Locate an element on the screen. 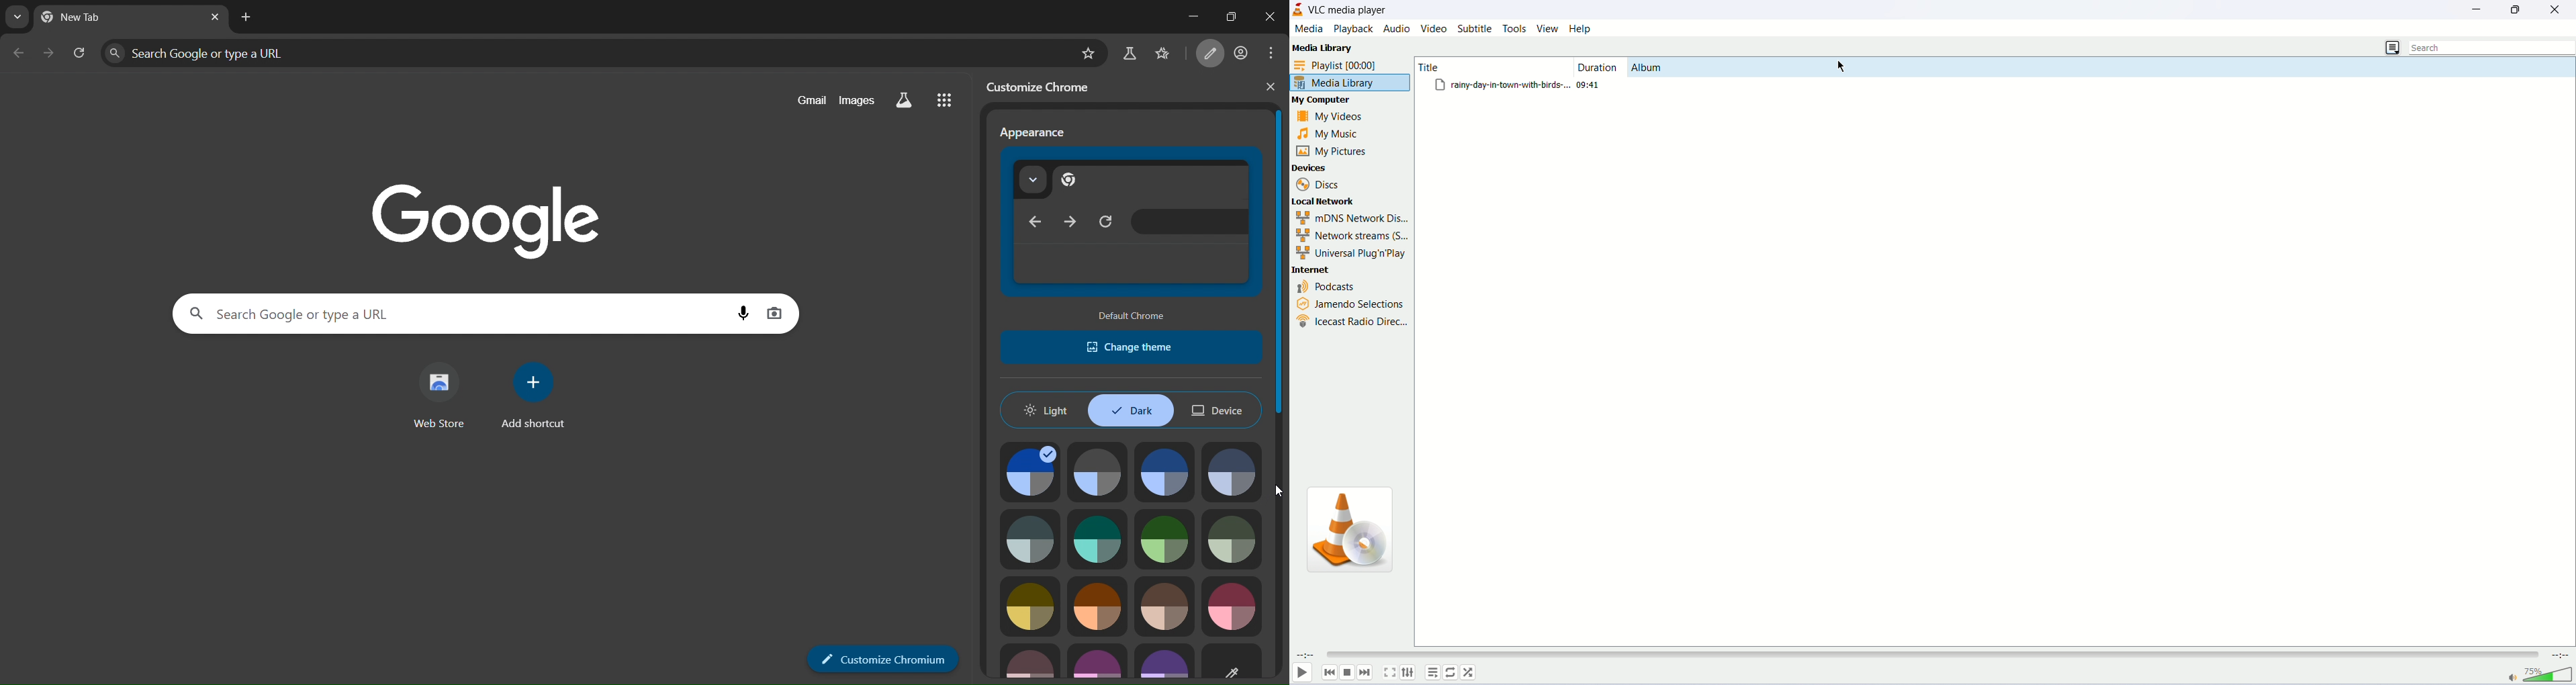 This screenshot has width=2576, height=700. maximize is located at coordinates (2517, 9).